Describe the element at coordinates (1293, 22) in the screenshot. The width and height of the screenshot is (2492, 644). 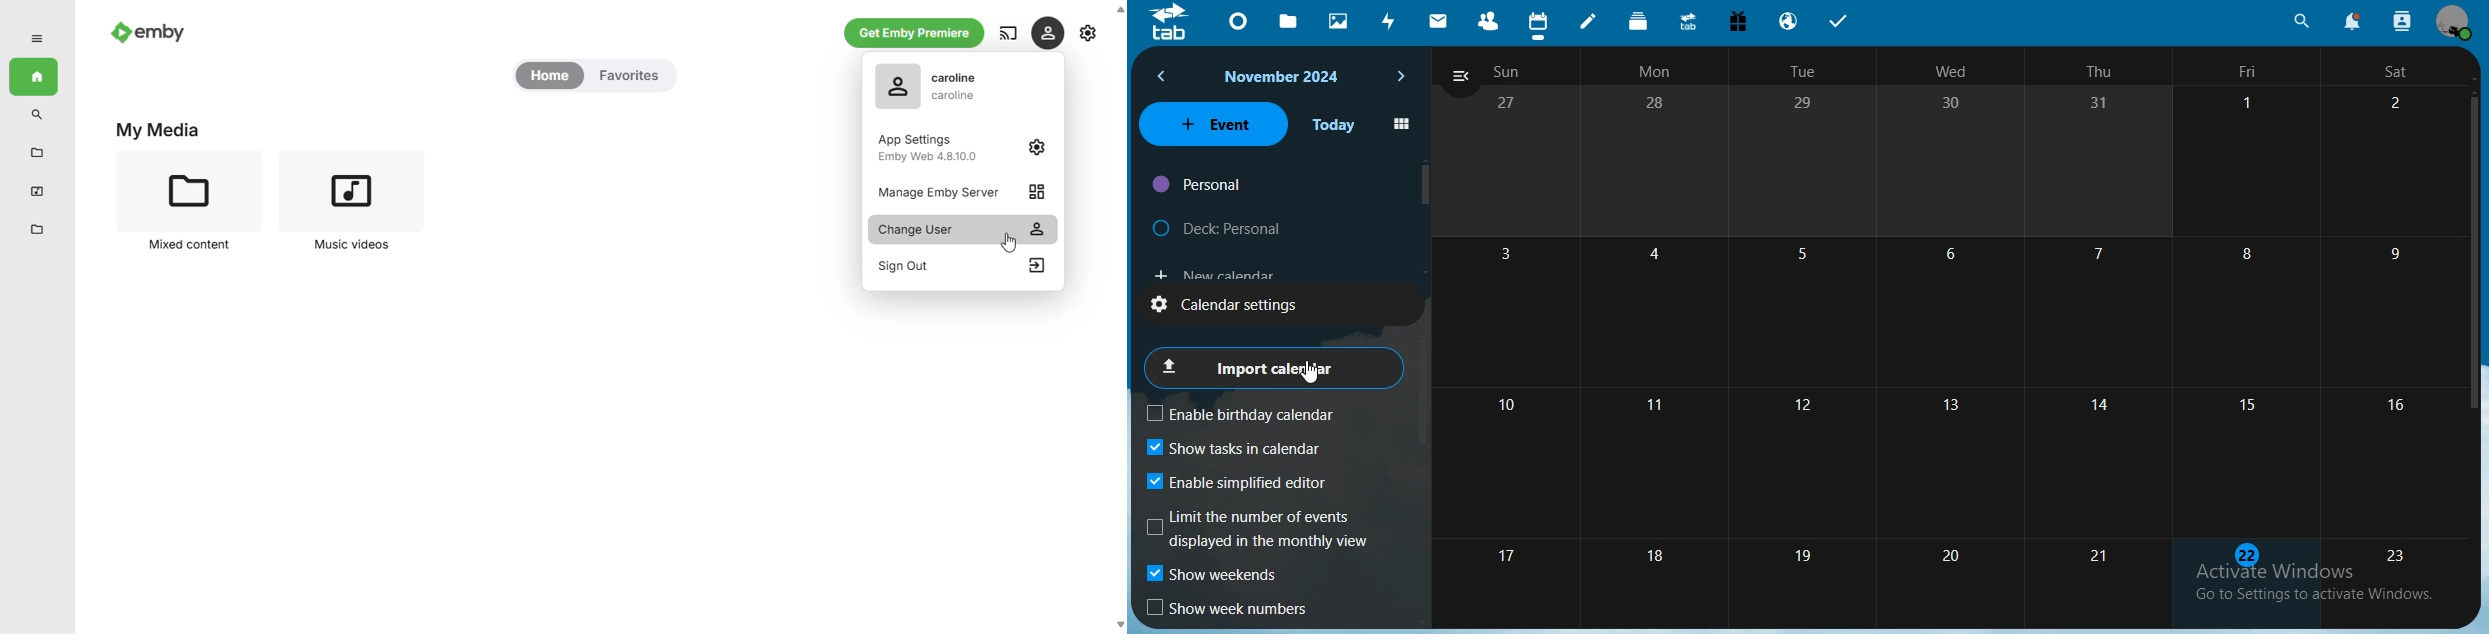
I see `files` at that location.